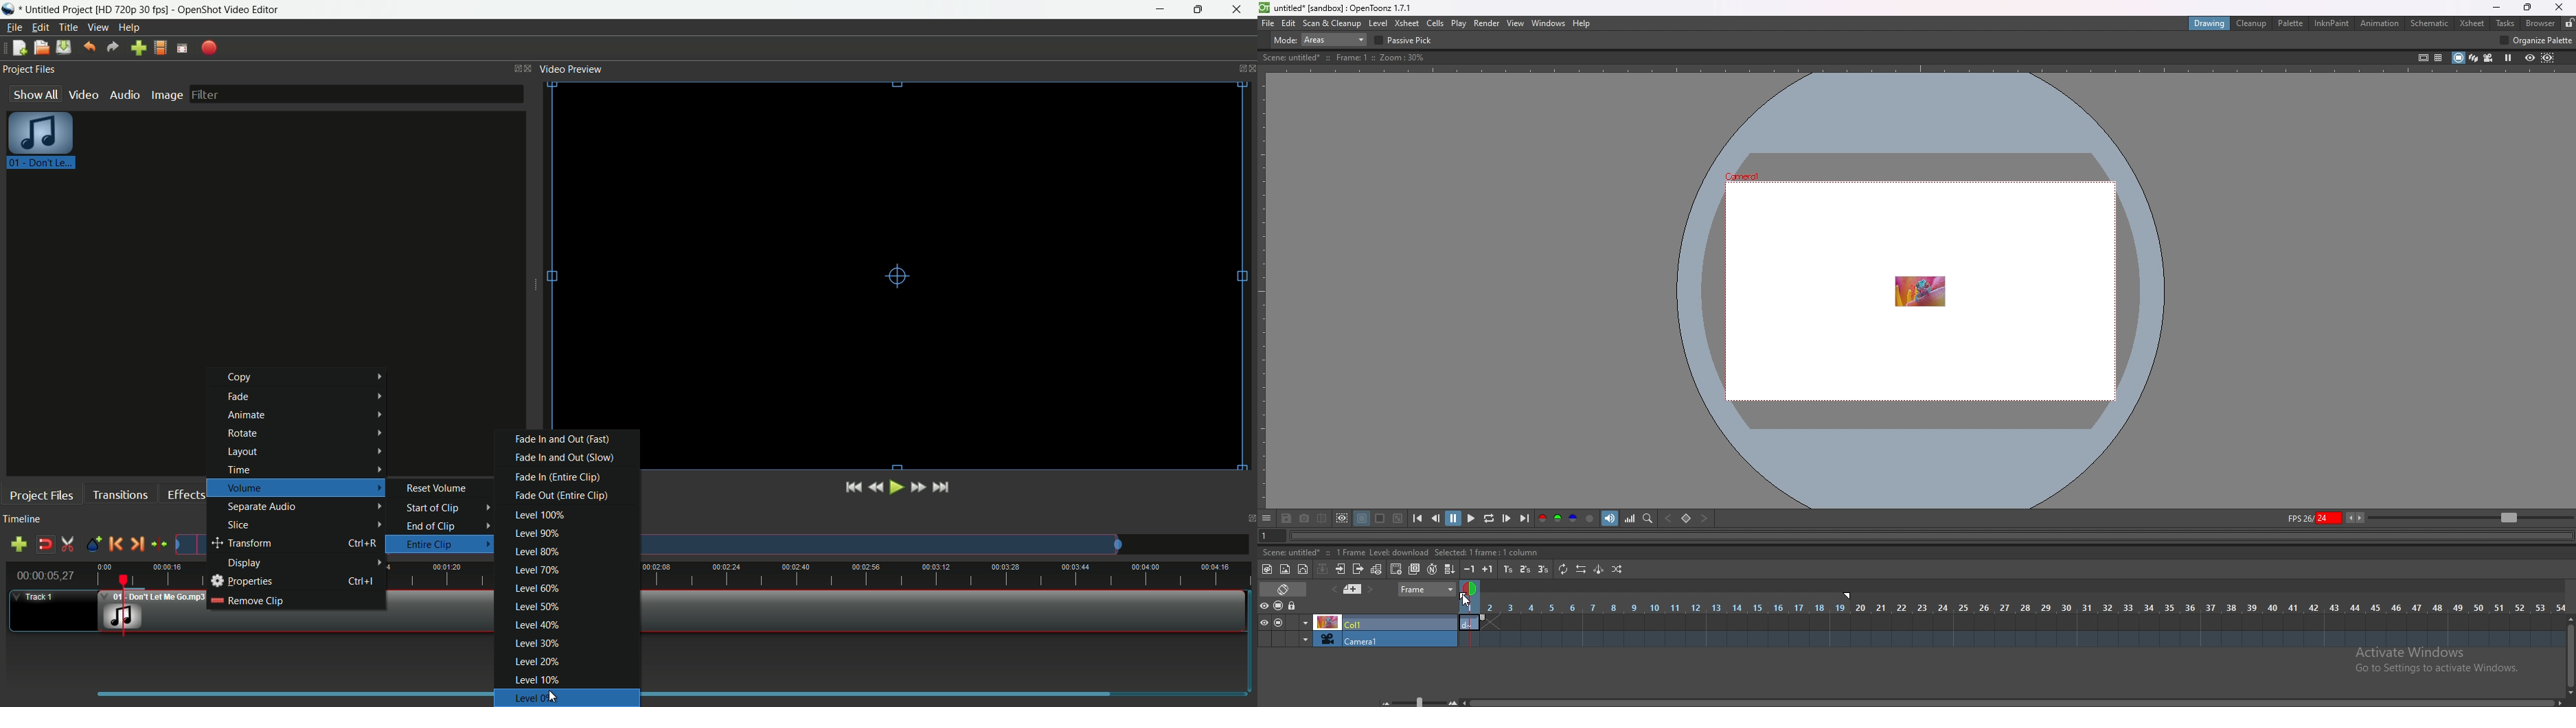 The width and height of the screenshot is (2576, 728). I want to click on open file, so click(41, 48).